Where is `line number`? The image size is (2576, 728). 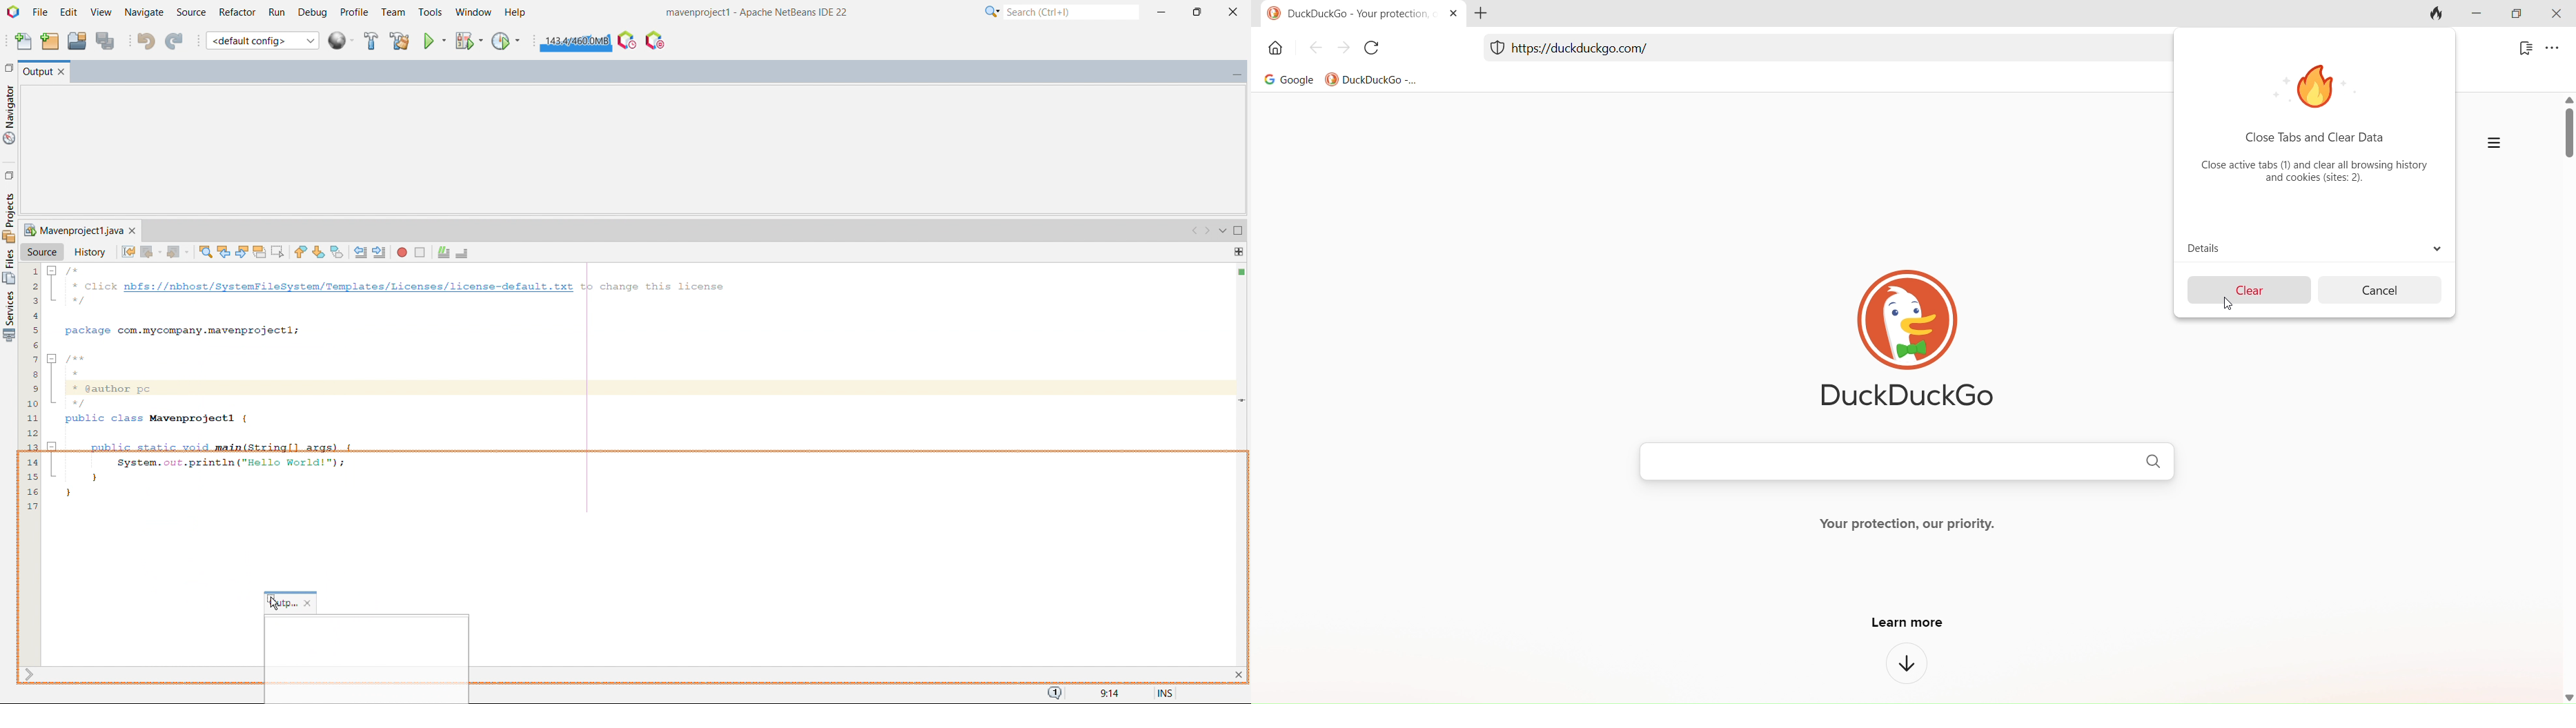 line number is located at coordinates (29, 464).